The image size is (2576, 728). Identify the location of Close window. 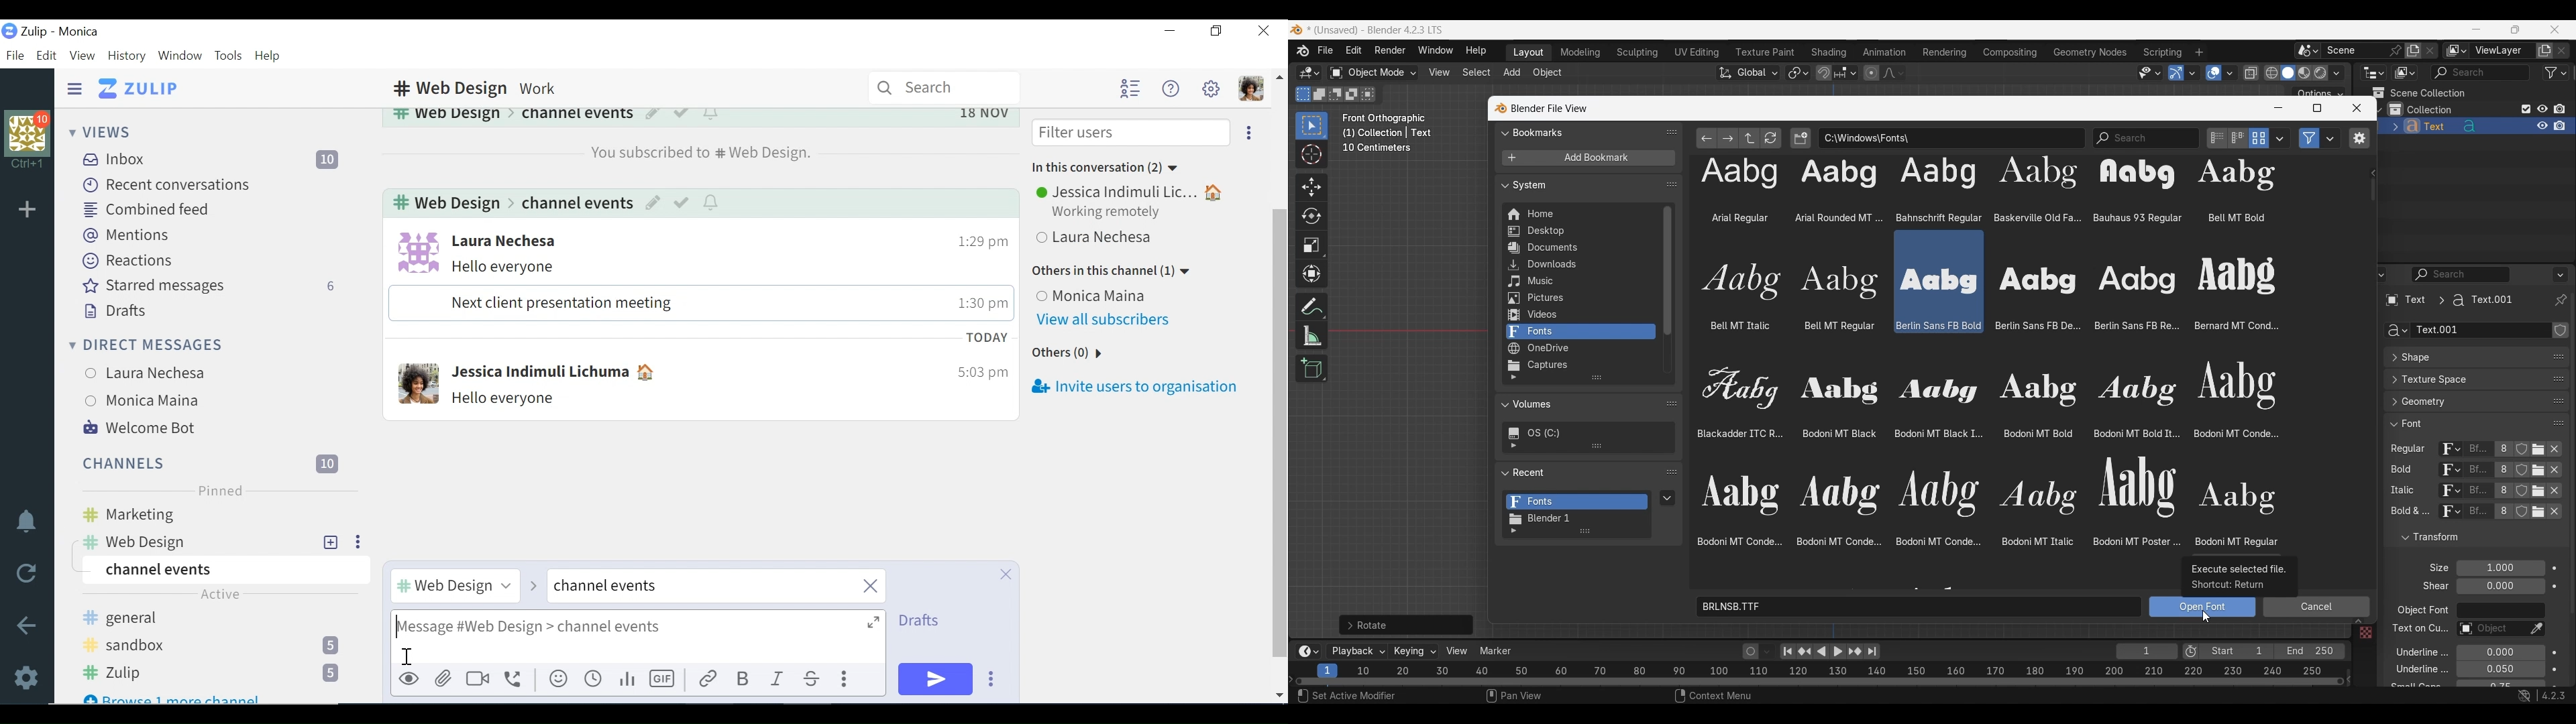
(2357, 108).